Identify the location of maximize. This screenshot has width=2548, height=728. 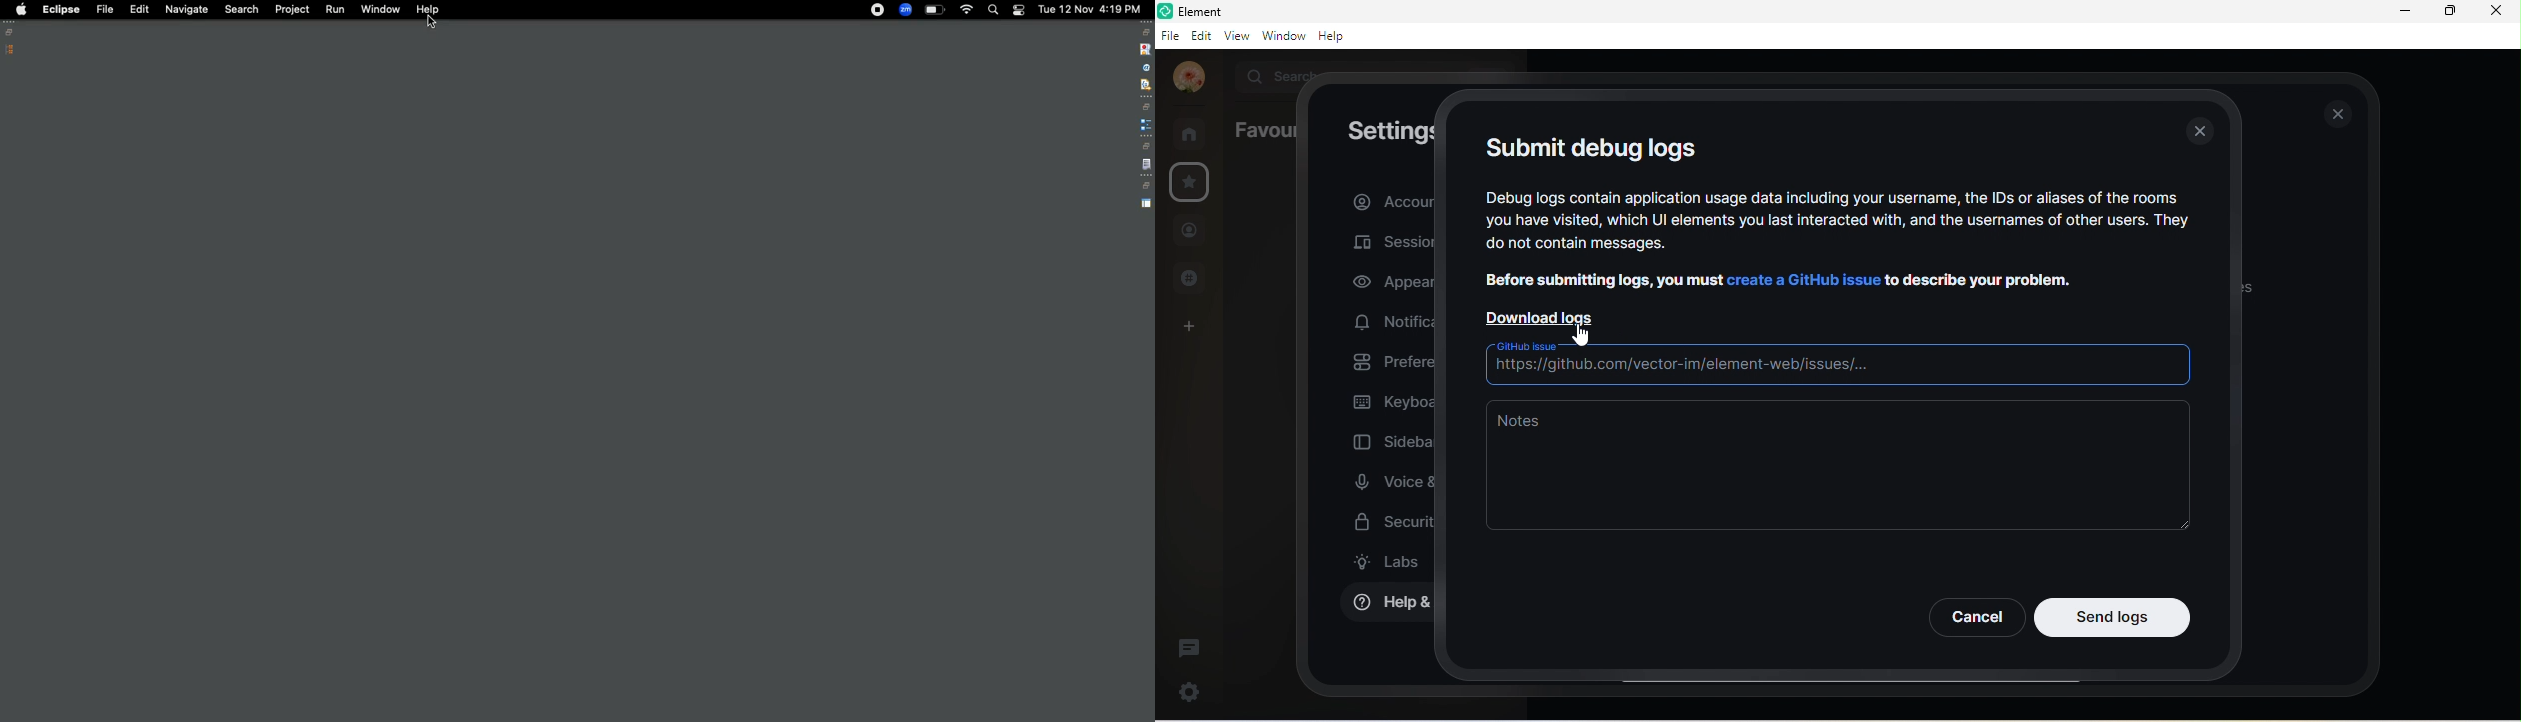
(2449, 12).